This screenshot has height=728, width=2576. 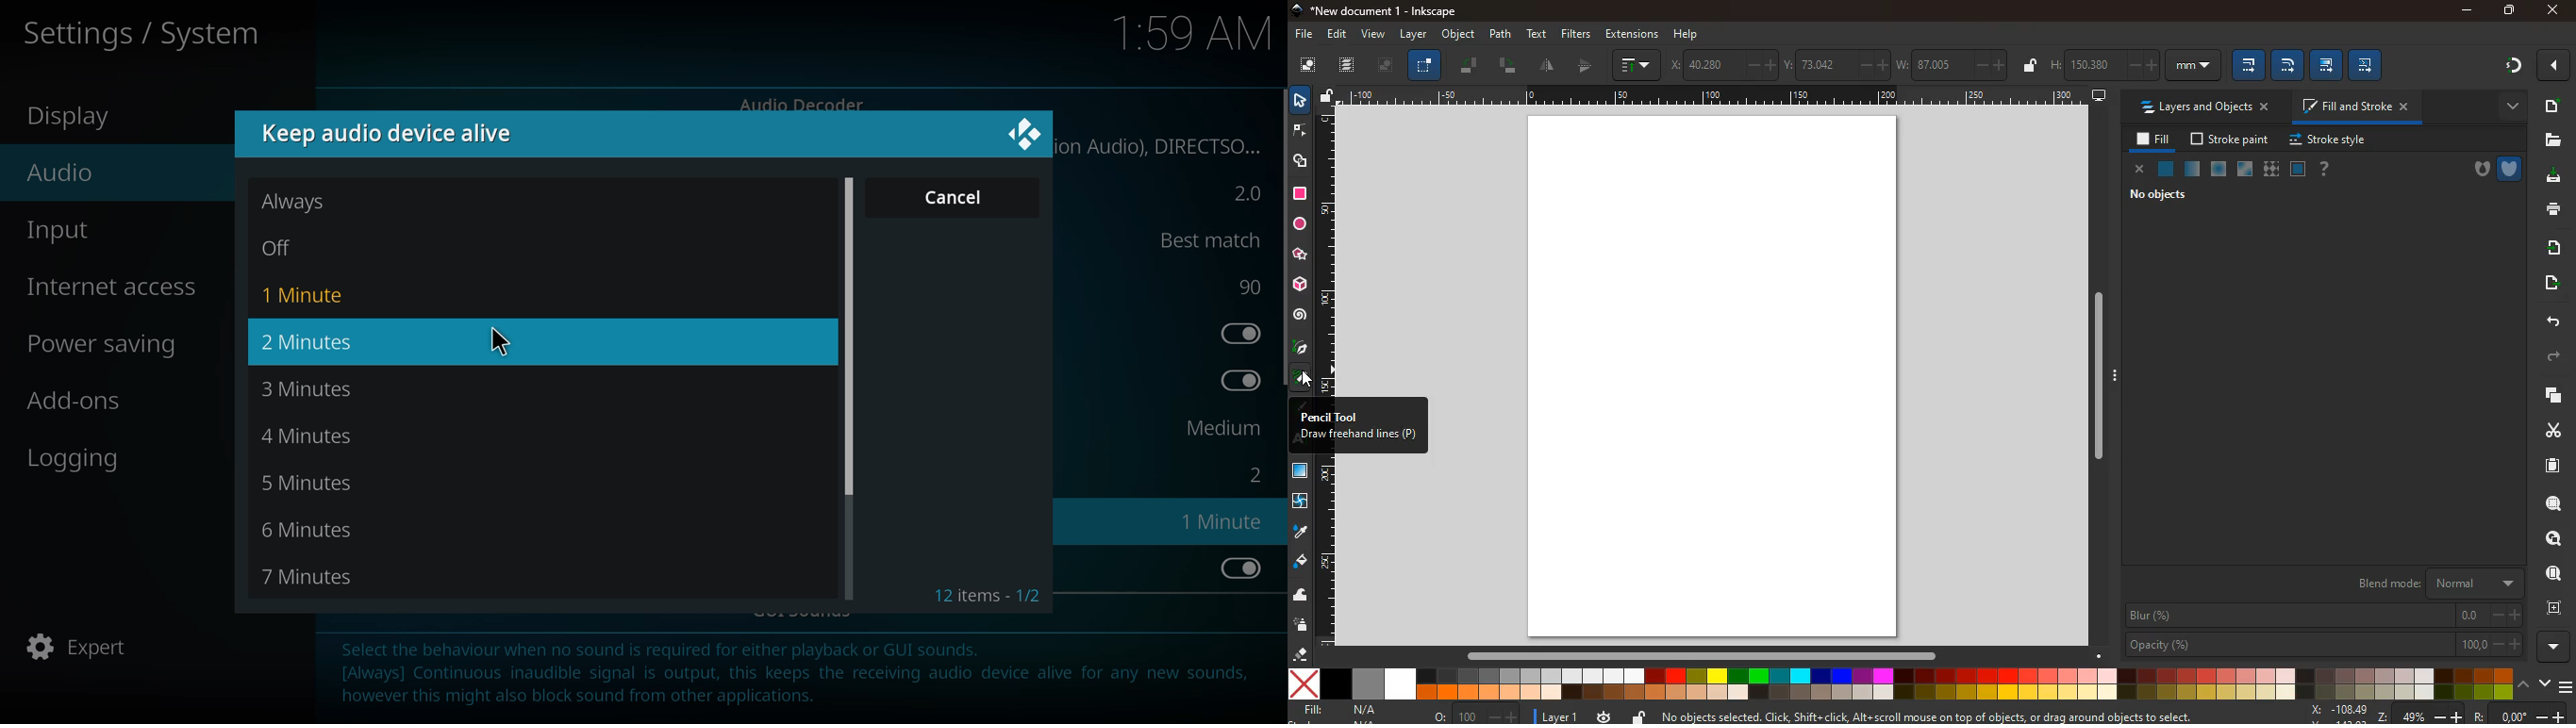 I want to click on wave, so click(x=1302, y=594).